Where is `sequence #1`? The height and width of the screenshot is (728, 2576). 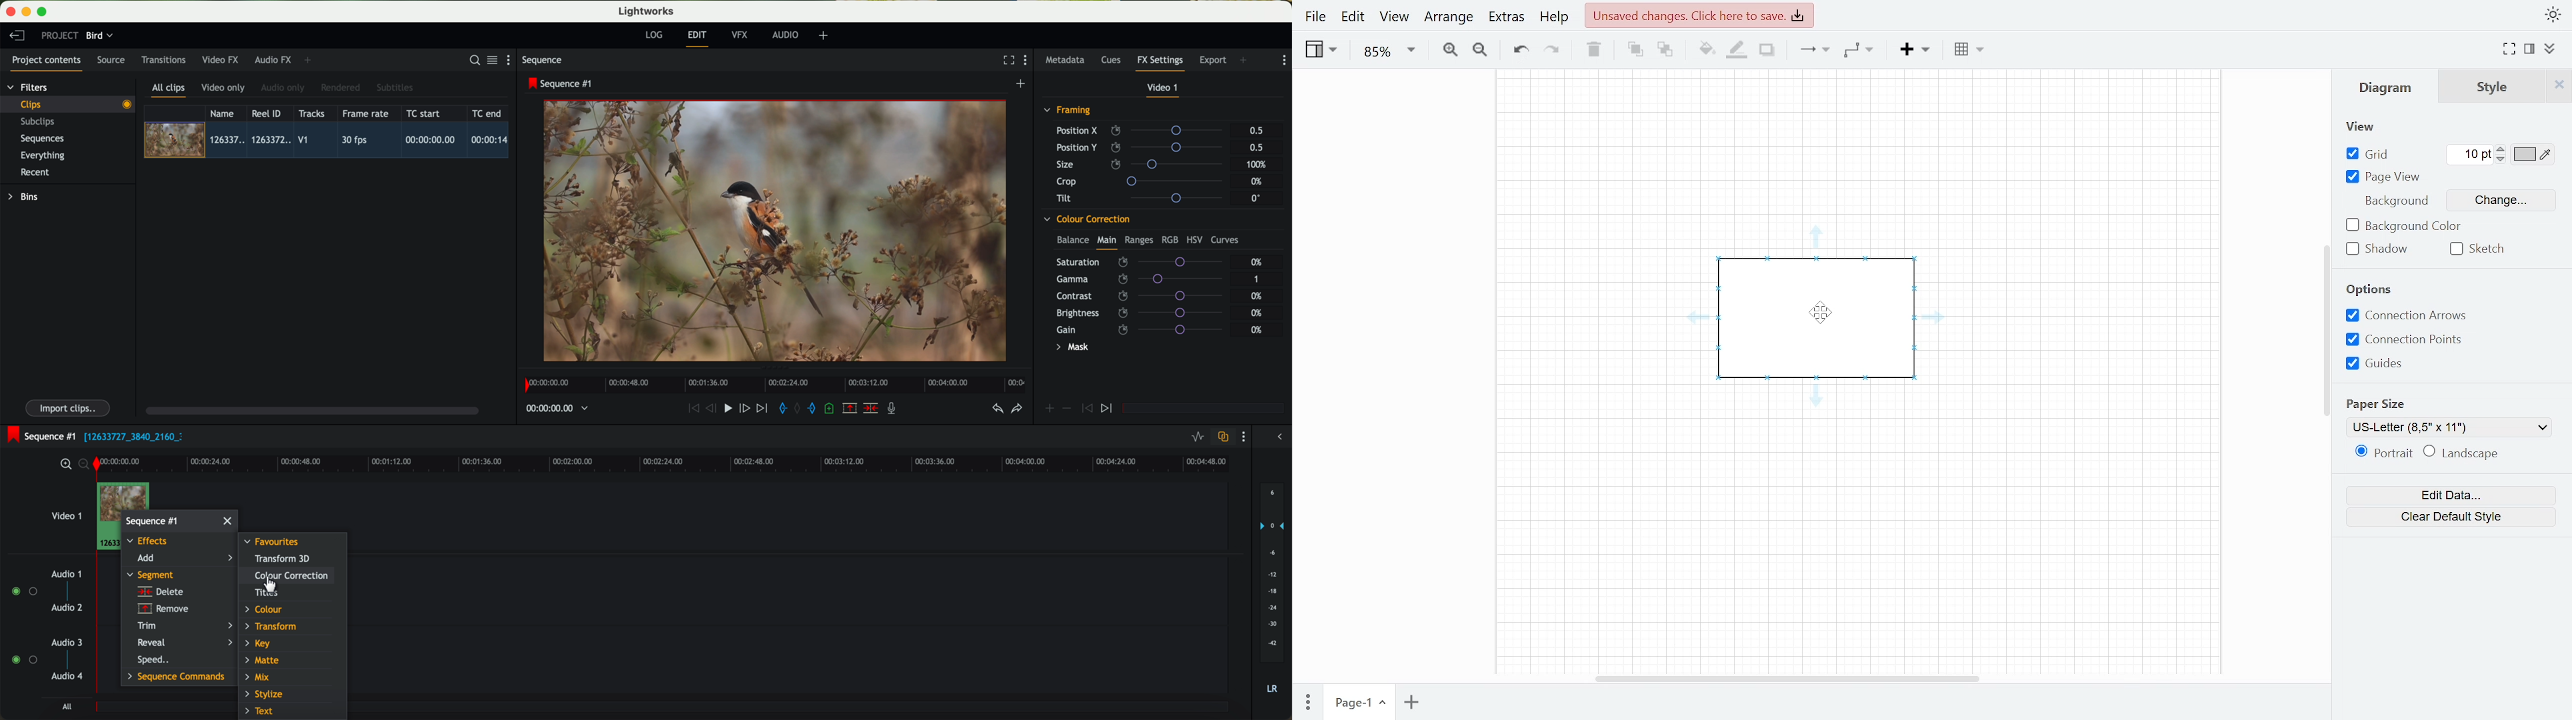
sequence #1 is located at coordinates (39, 436).